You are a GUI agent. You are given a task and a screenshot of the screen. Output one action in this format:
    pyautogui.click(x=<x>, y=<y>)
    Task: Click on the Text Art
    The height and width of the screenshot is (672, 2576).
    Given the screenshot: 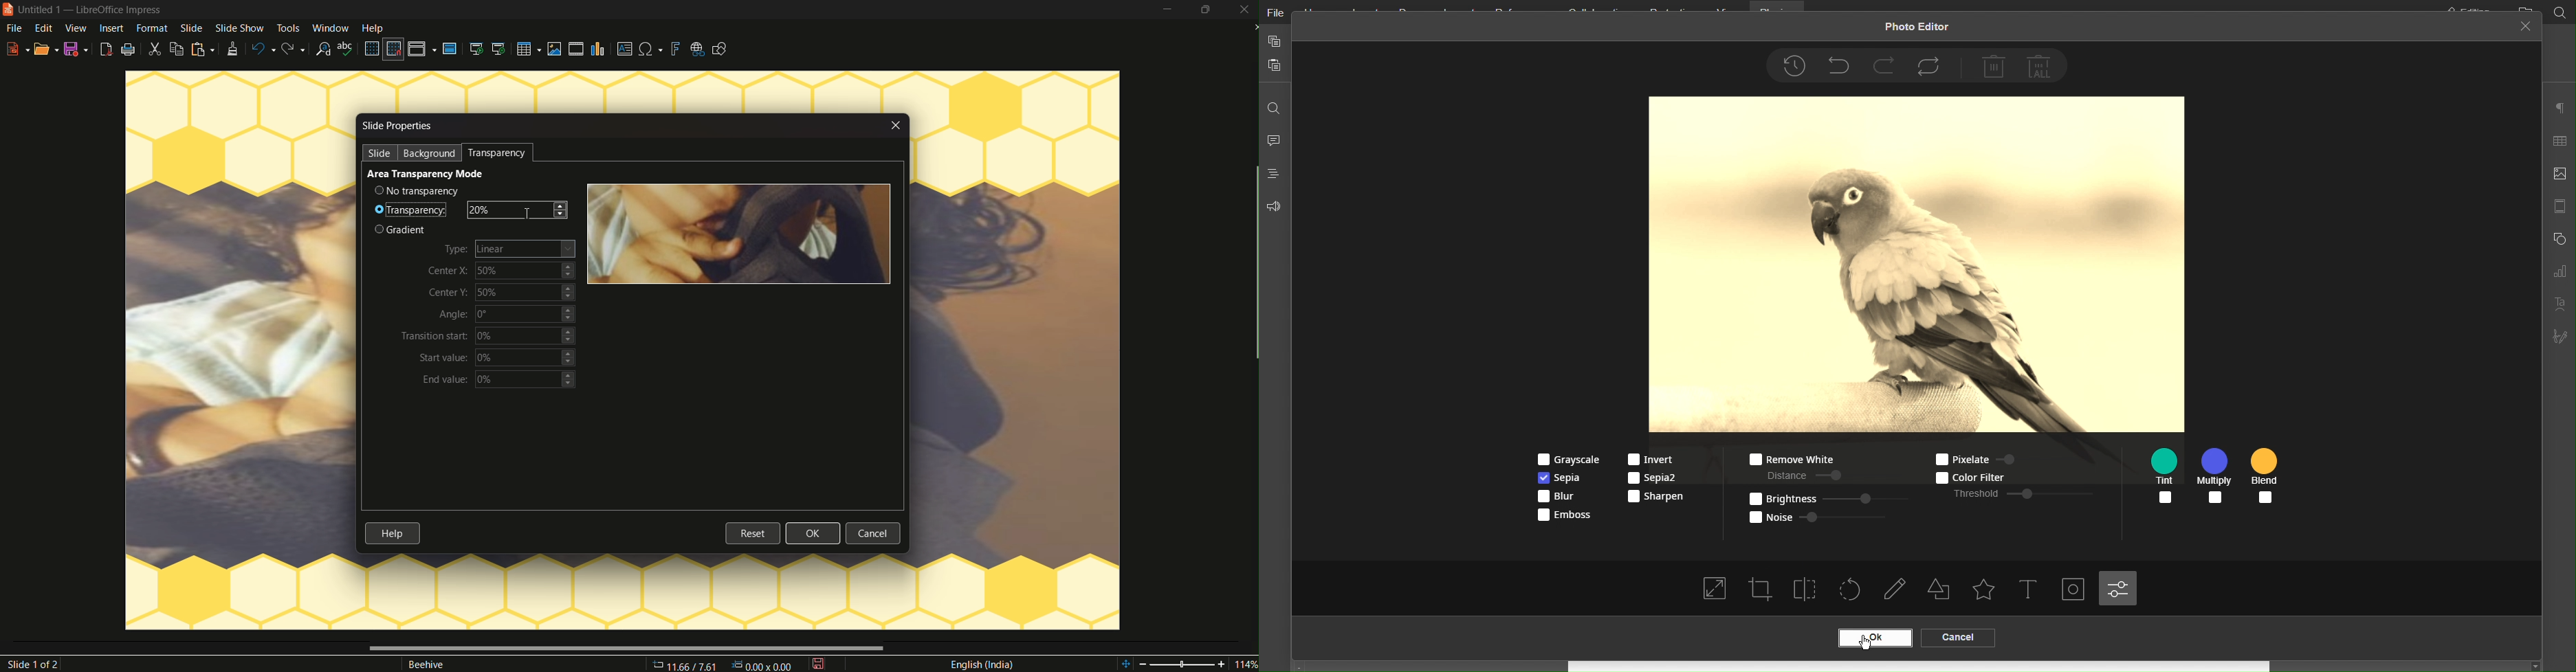 What is the action you would take?
    pyautogui.click(x=2558, y=304)
    